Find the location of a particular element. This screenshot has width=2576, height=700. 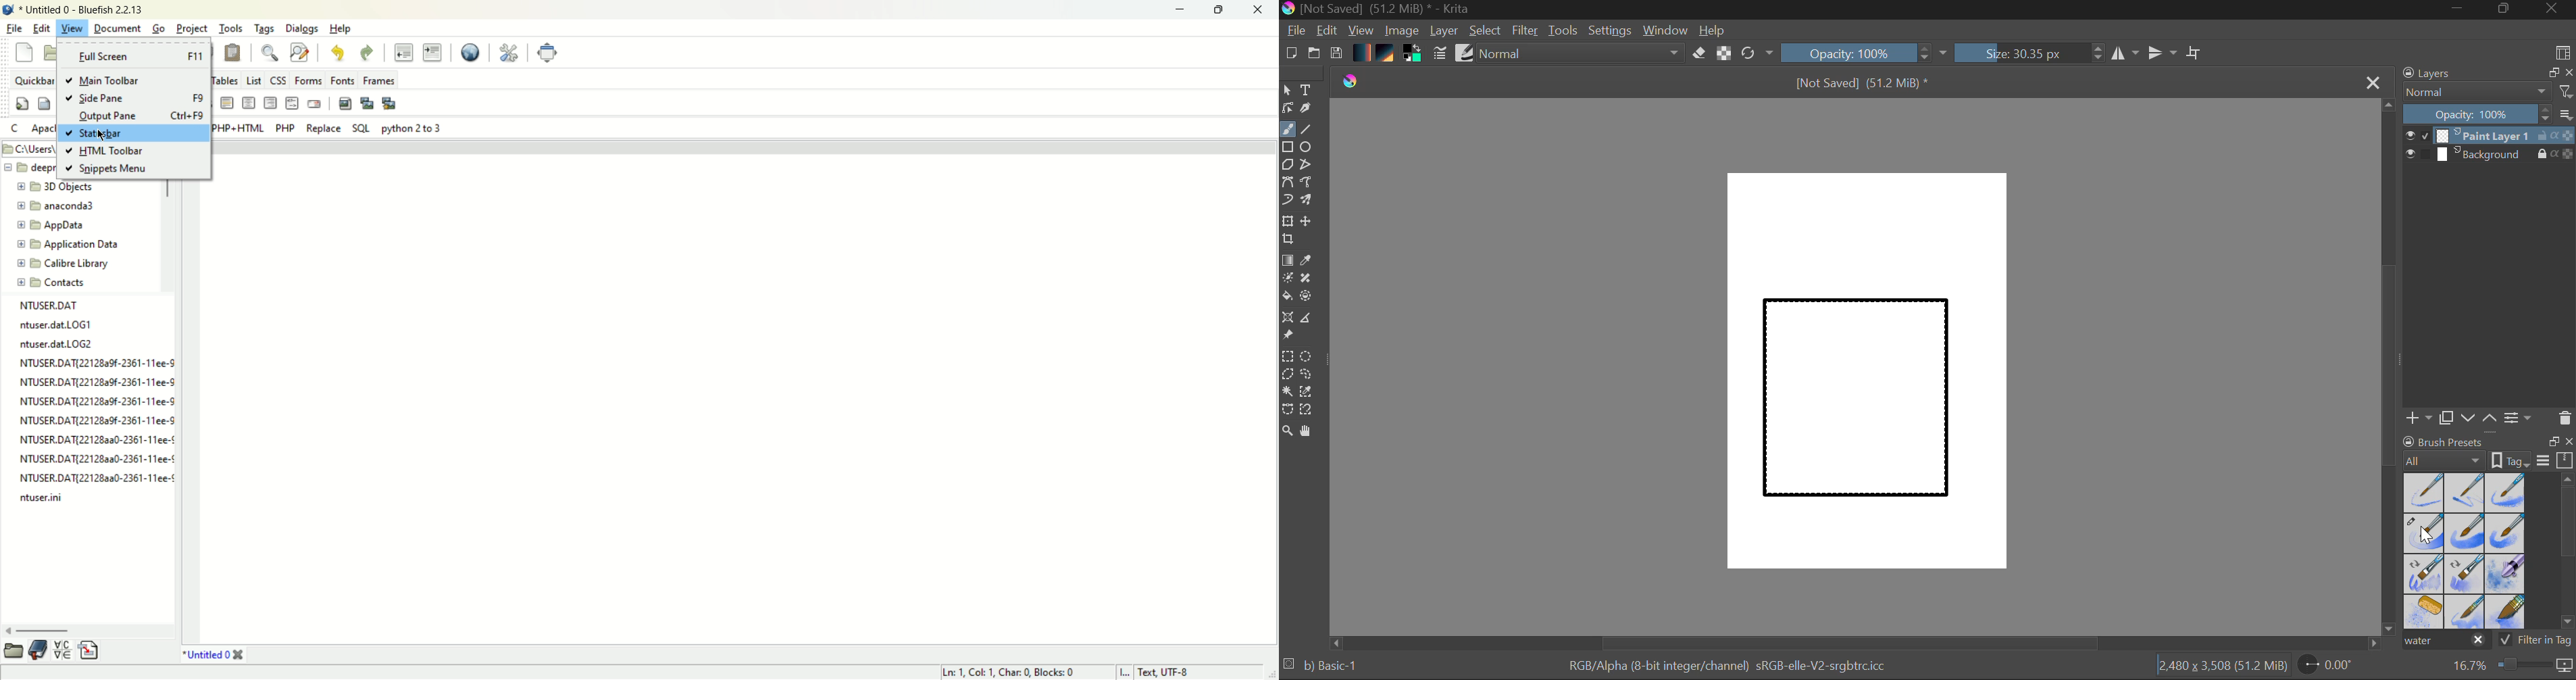

ntuser.dat.LOG2 is located at coordinates (57, 344).